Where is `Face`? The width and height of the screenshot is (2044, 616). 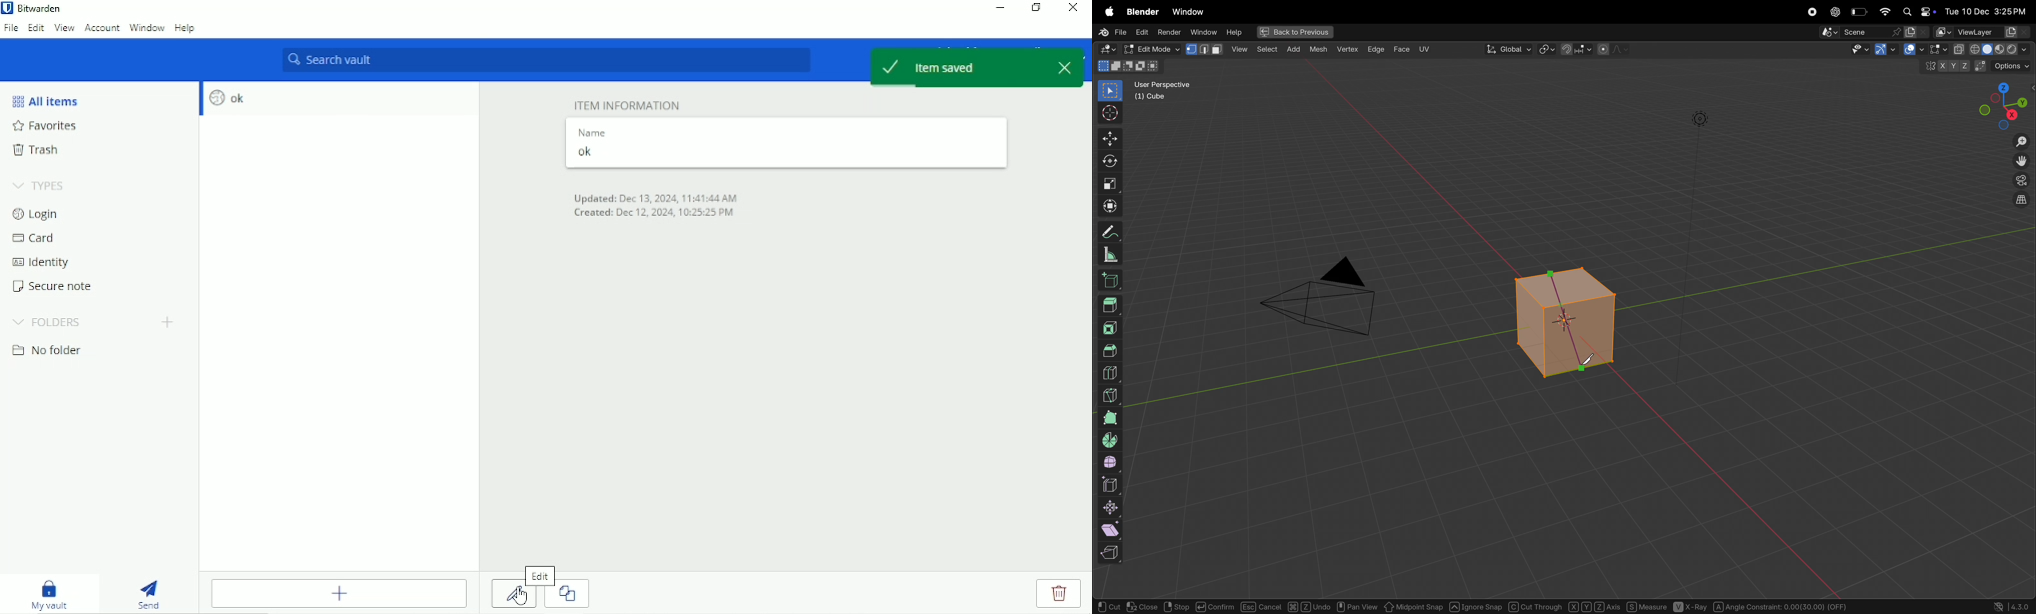
Face is located at coordinates (1403, 49).